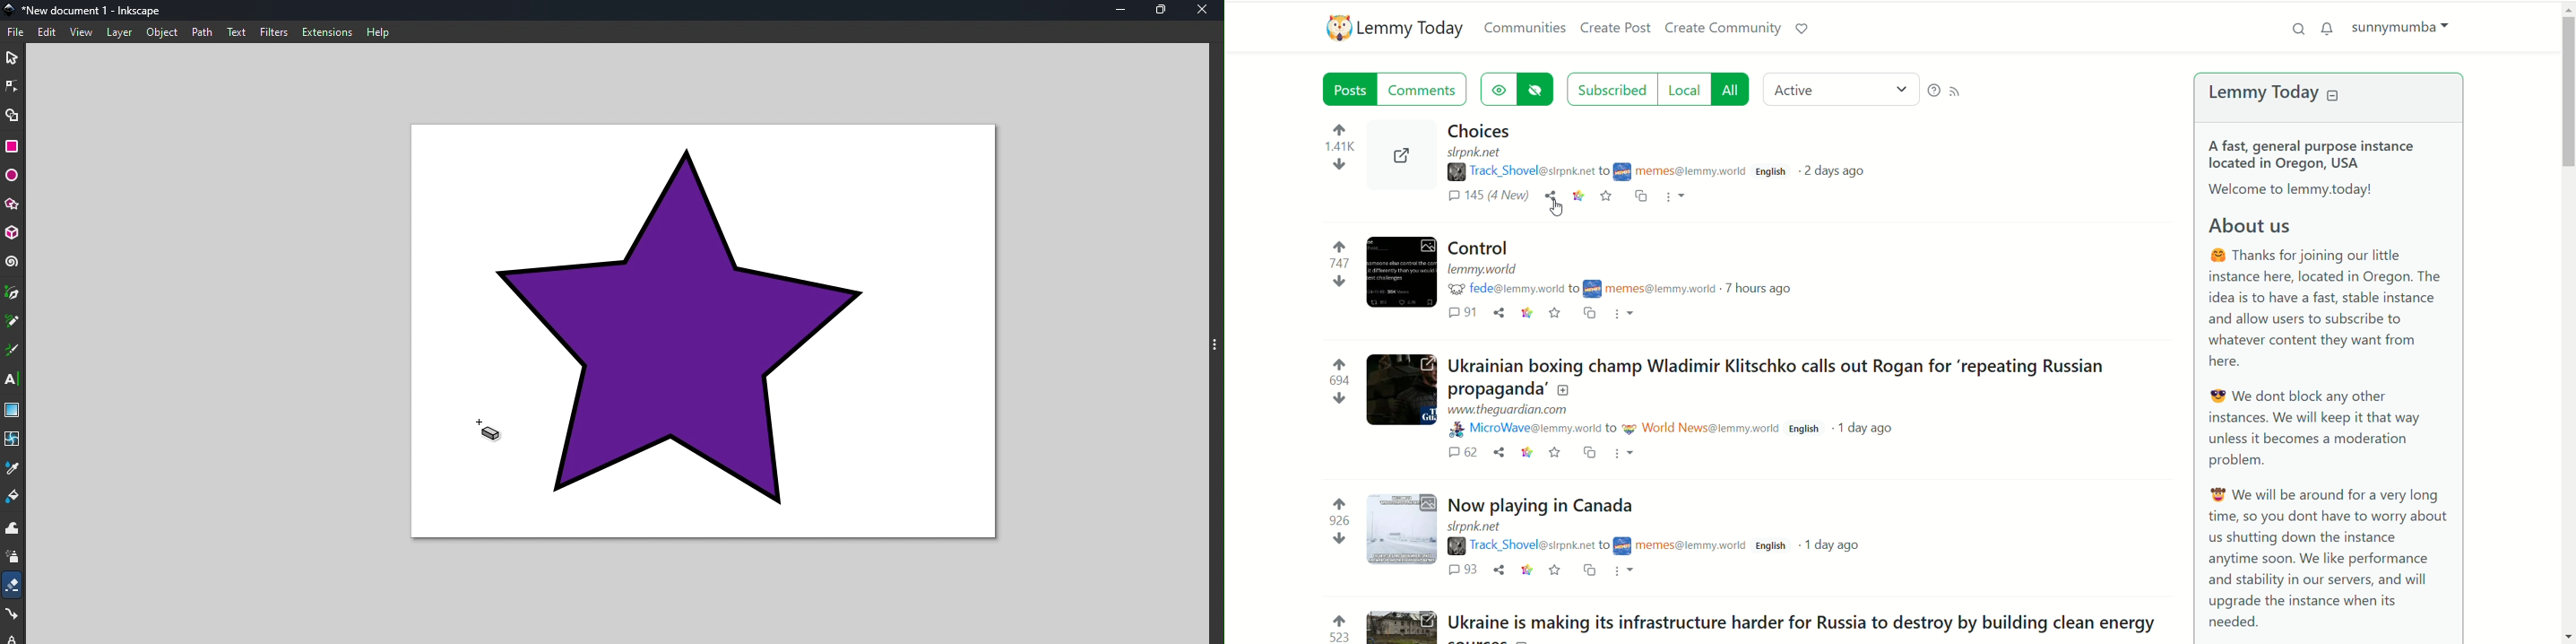 This screenshot has height=644, width=2576. Describe the element at coordinates (1509, 290) in the screenshot. I see `username` at that location.